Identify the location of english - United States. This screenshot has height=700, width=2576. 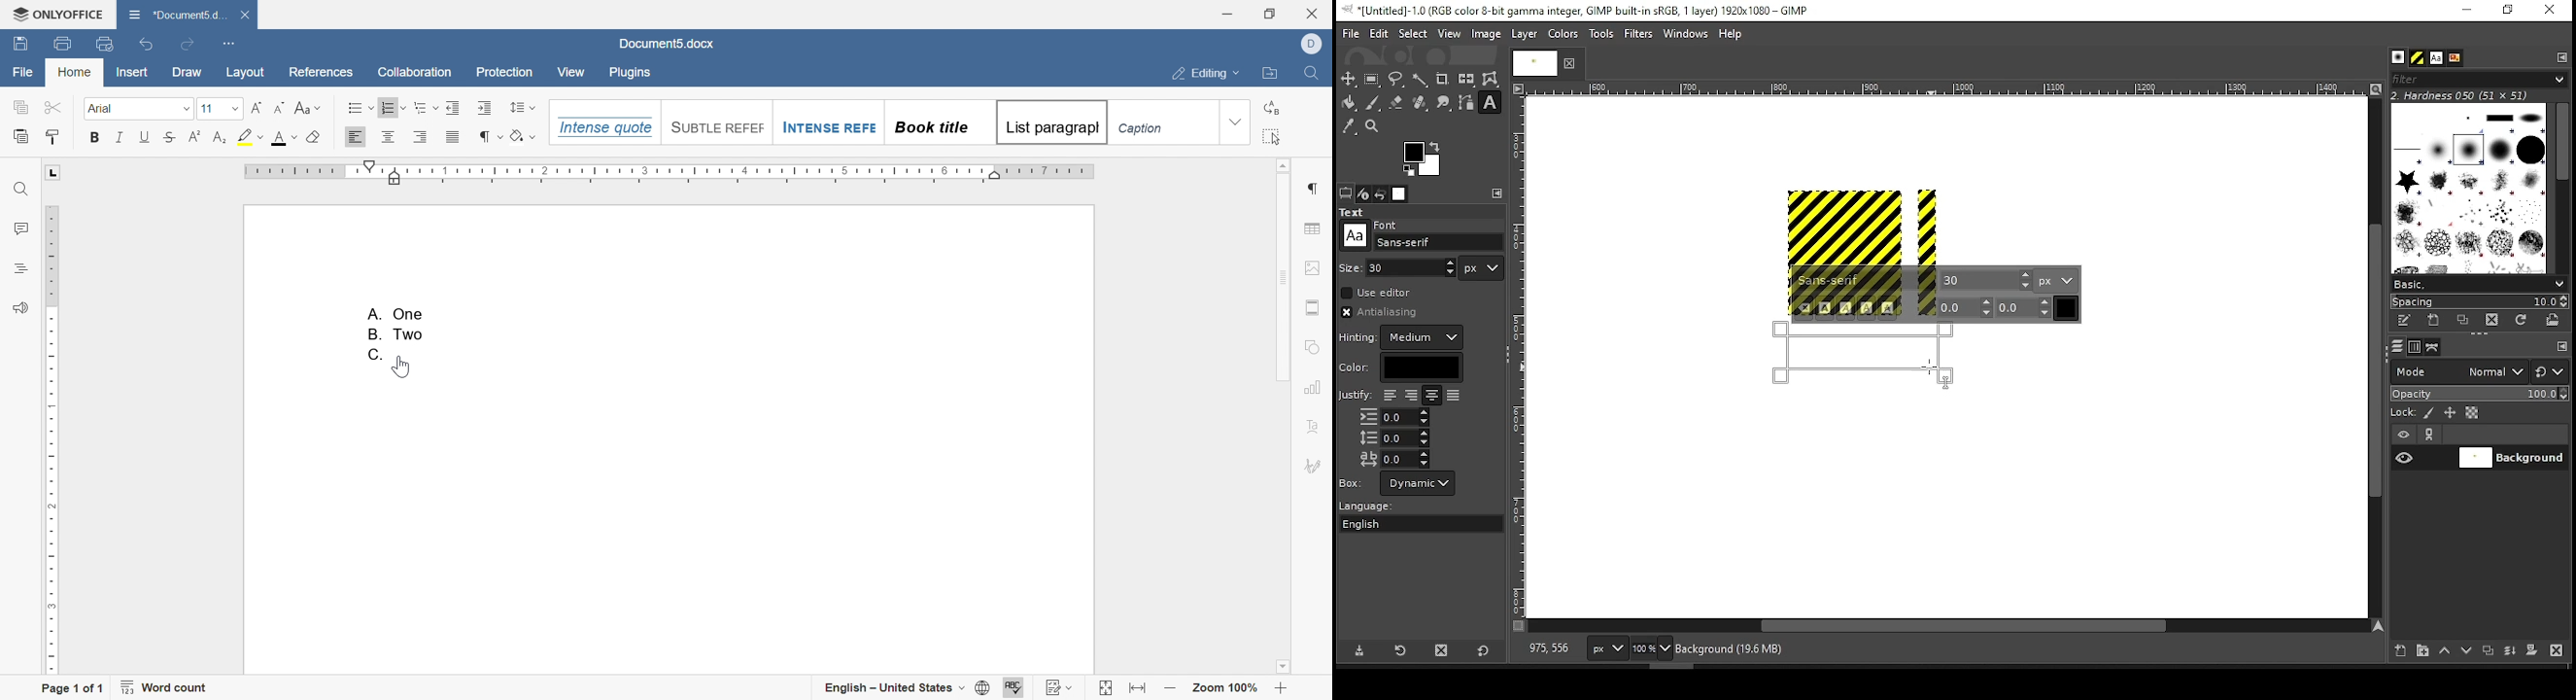
(906, 688).